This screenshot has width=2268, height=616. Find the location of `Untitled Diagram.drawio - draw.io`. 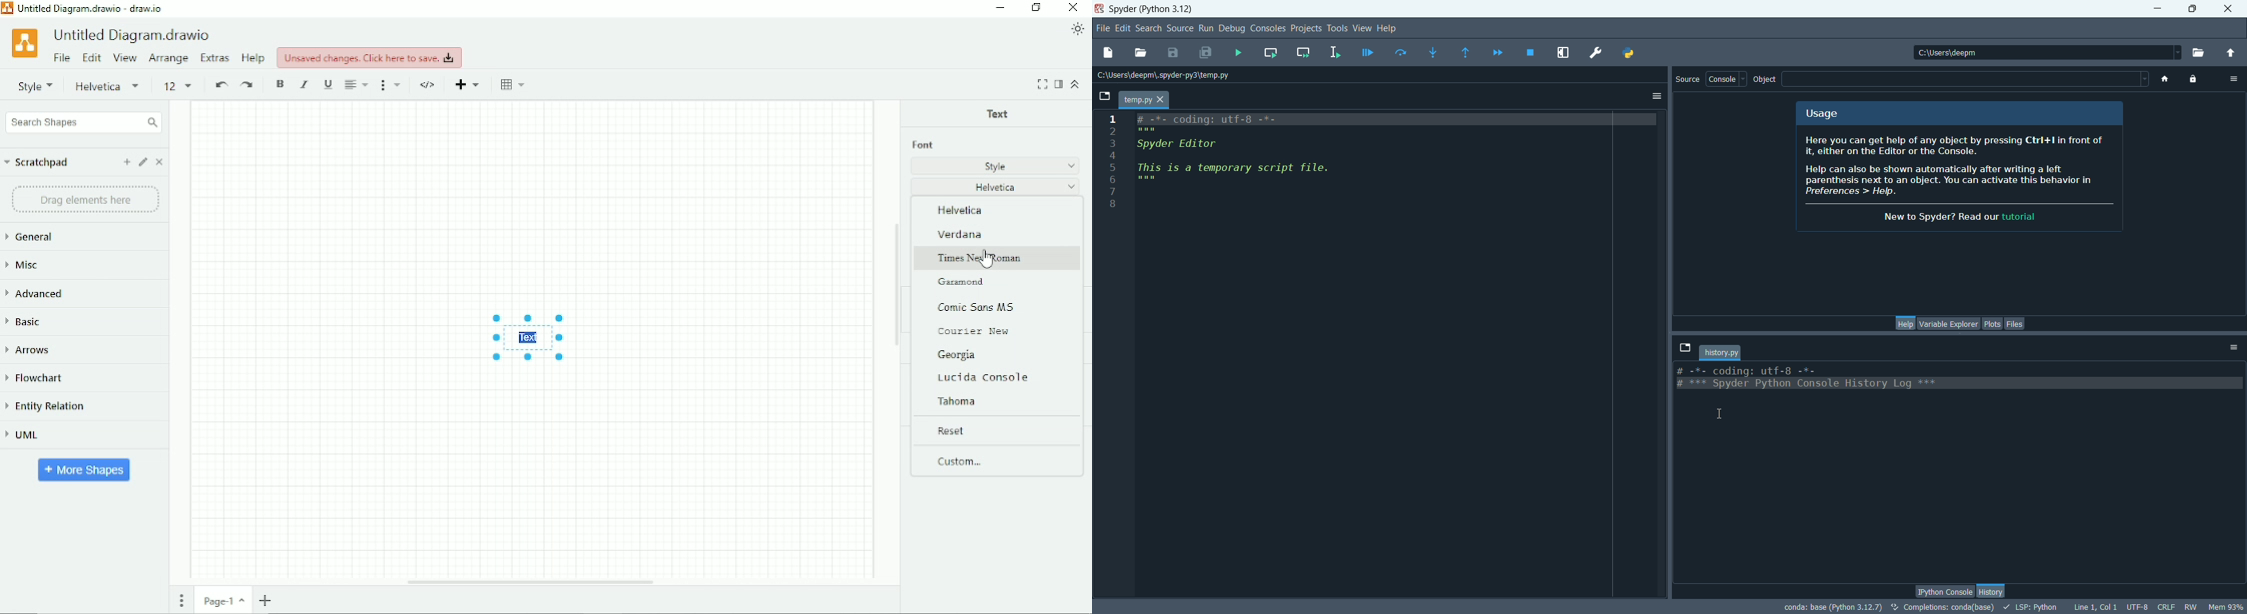

Untitled Diagram.drawio - draw.io is located at coordinates (90, 9).